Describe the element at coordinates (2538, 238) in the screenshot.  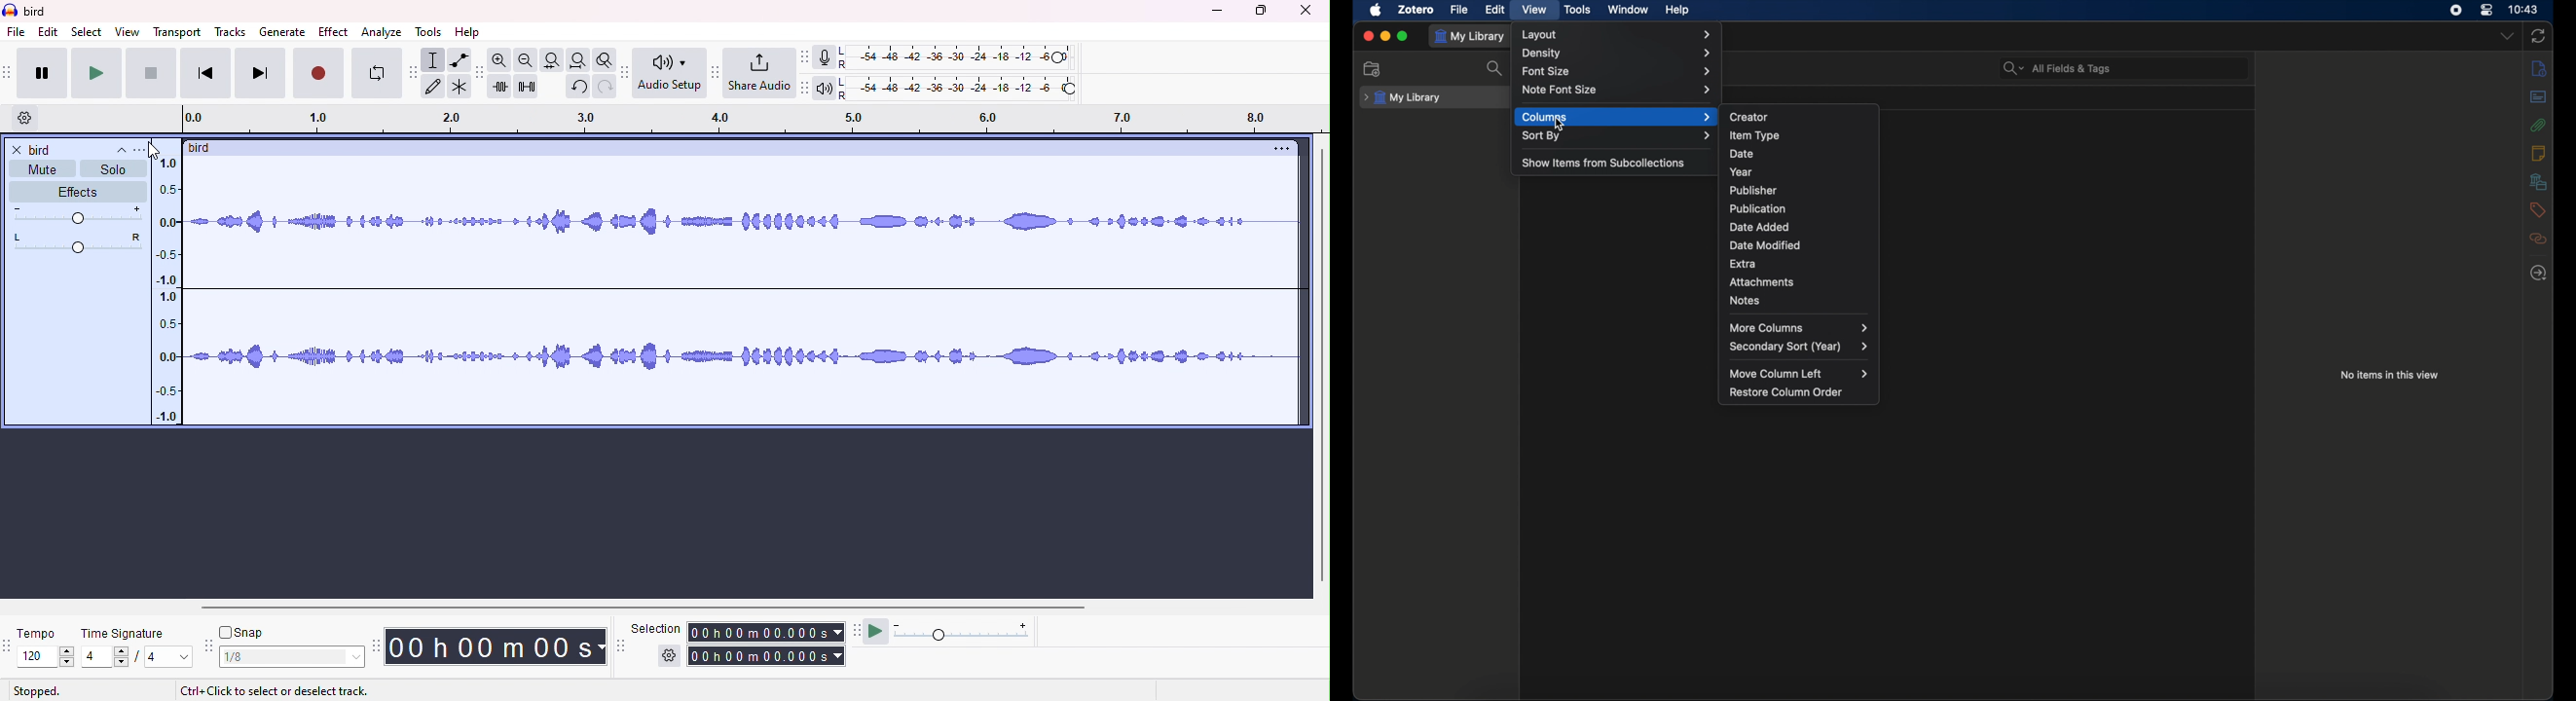
I see `related` at that location.